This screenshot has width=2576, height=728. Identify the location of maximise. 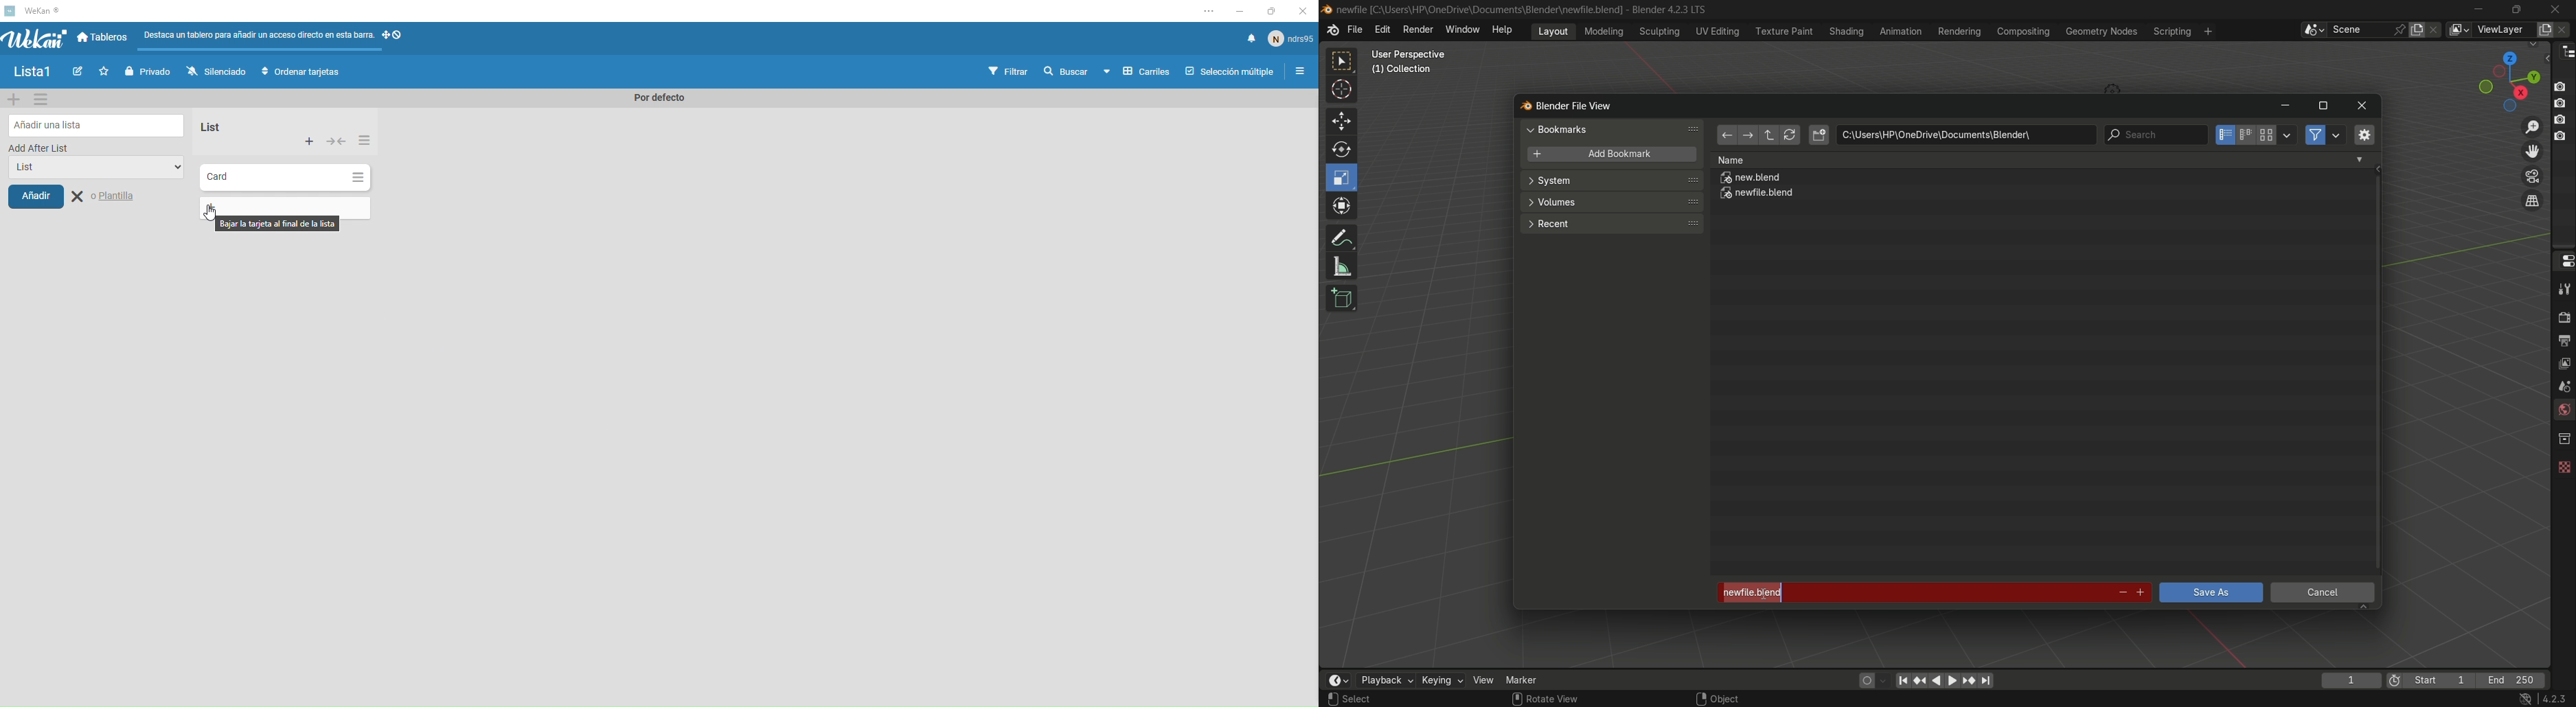
(1267, 12).